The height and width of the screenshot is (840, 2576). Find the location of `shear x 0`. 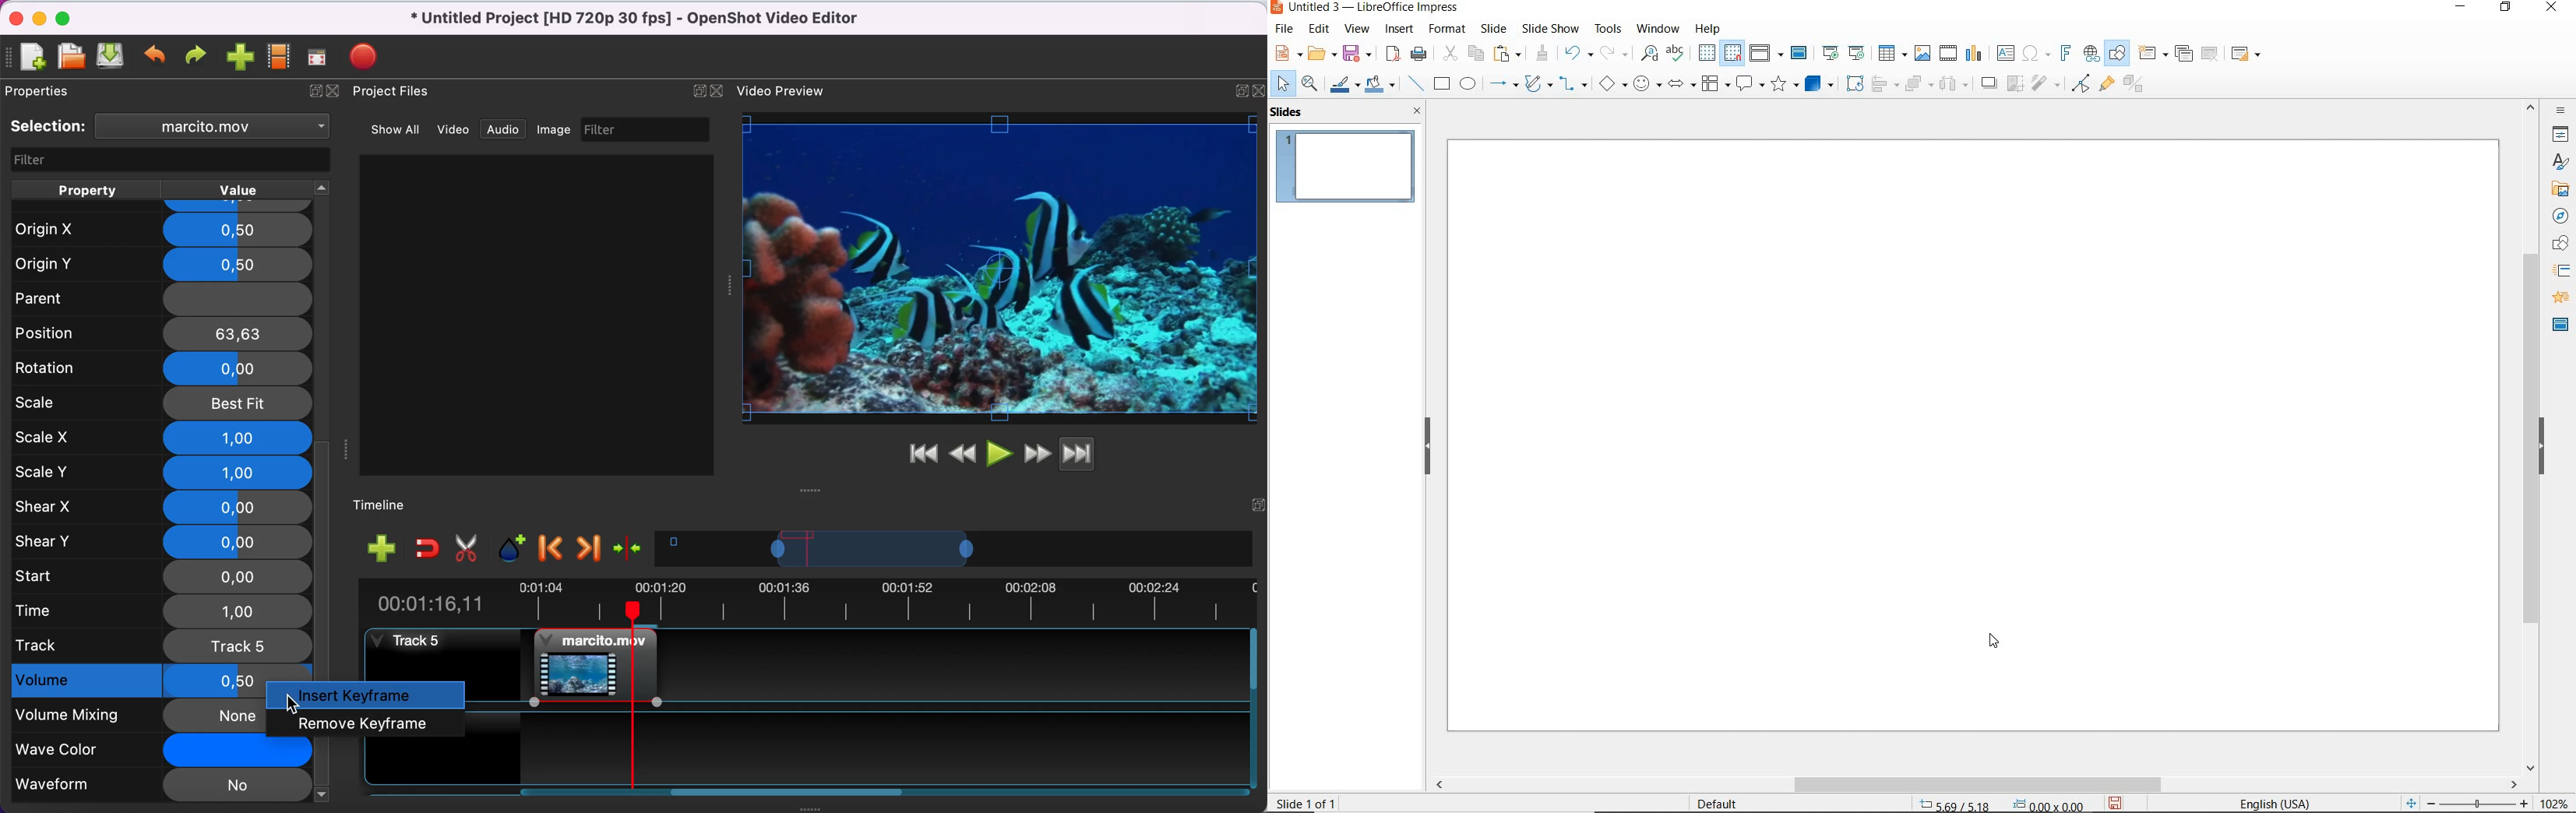

shear x 0 is located at coordinates (161, 508).